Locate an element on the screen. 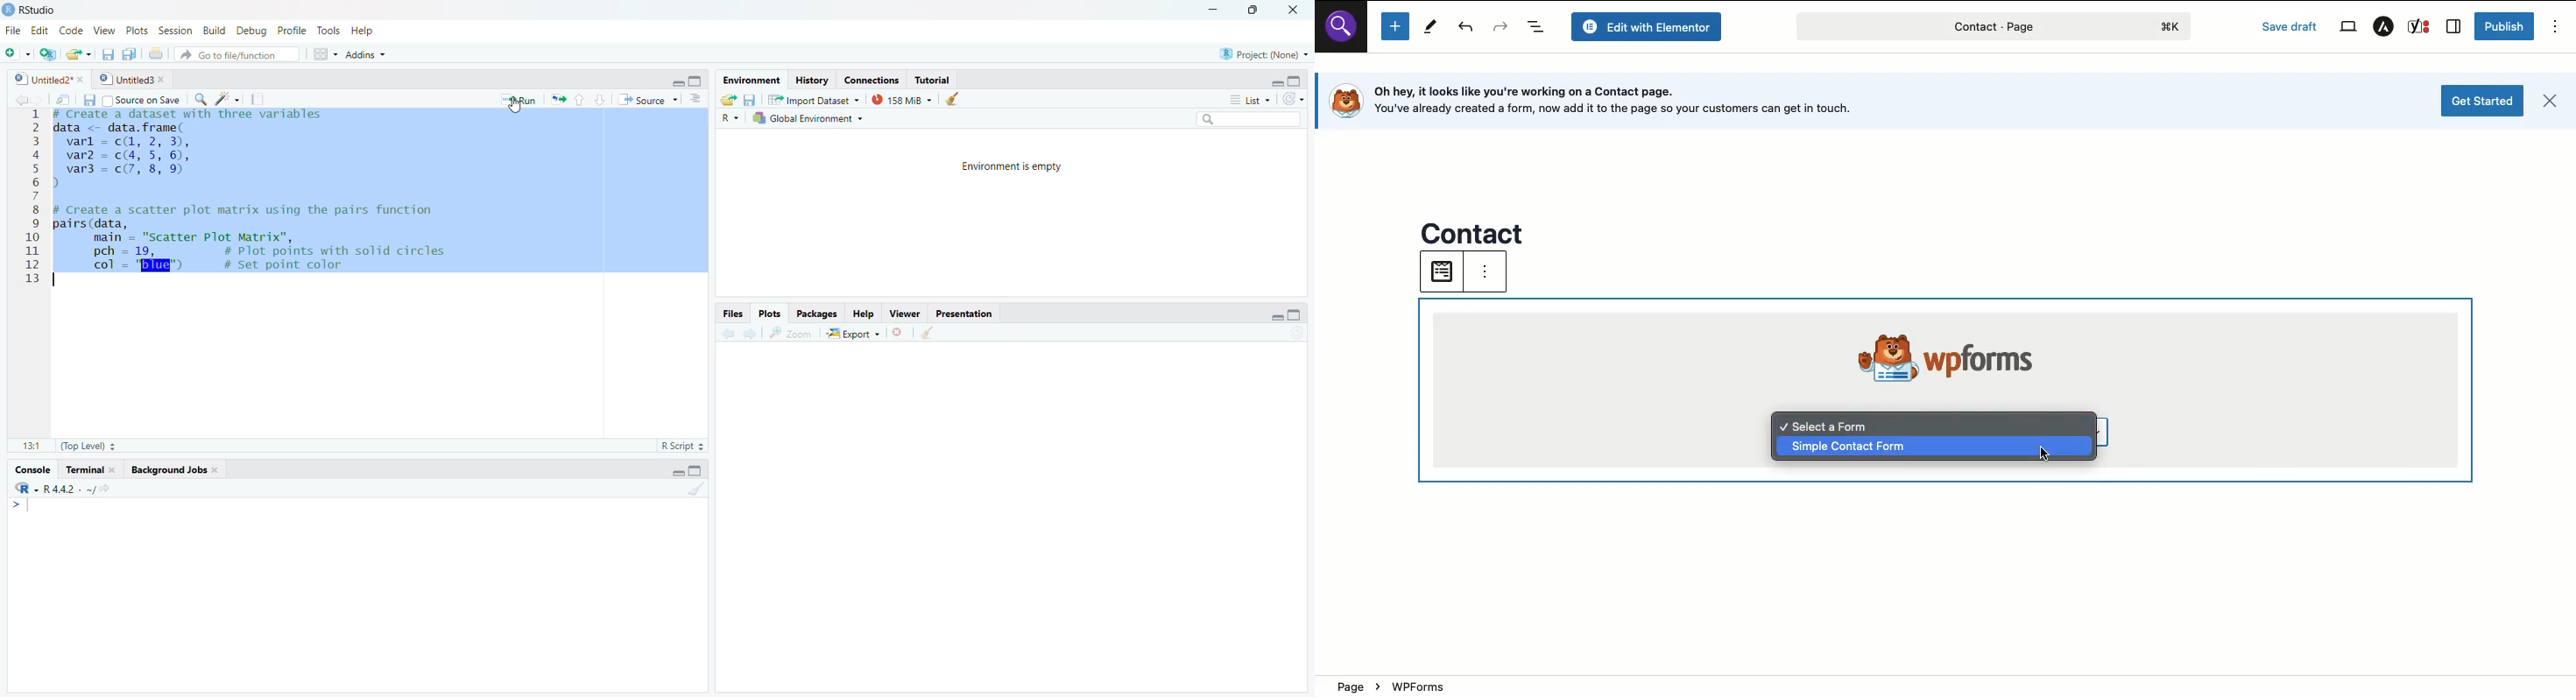 The image size is (2576, 700). close is located at coordinates (2553, 101).